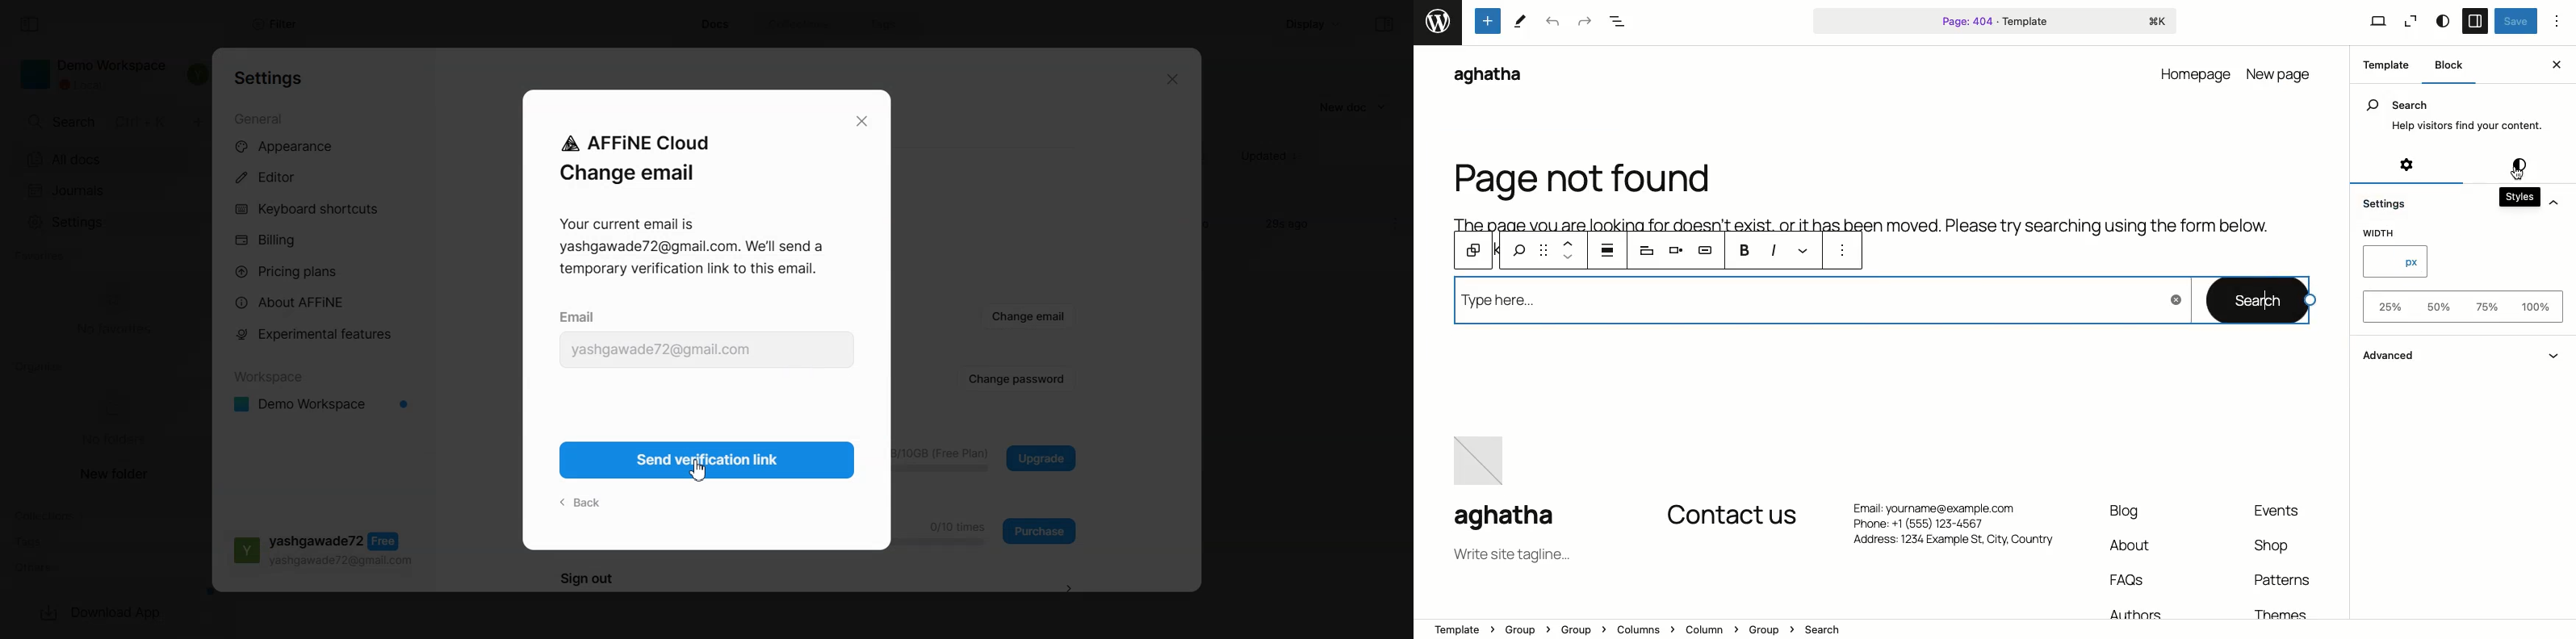 The width and height of the screenshot is (2576, 644). What do you see at coordinates (1775, 250) in the screenshot?
I see `Italics` at bounding box center [1775, 250].